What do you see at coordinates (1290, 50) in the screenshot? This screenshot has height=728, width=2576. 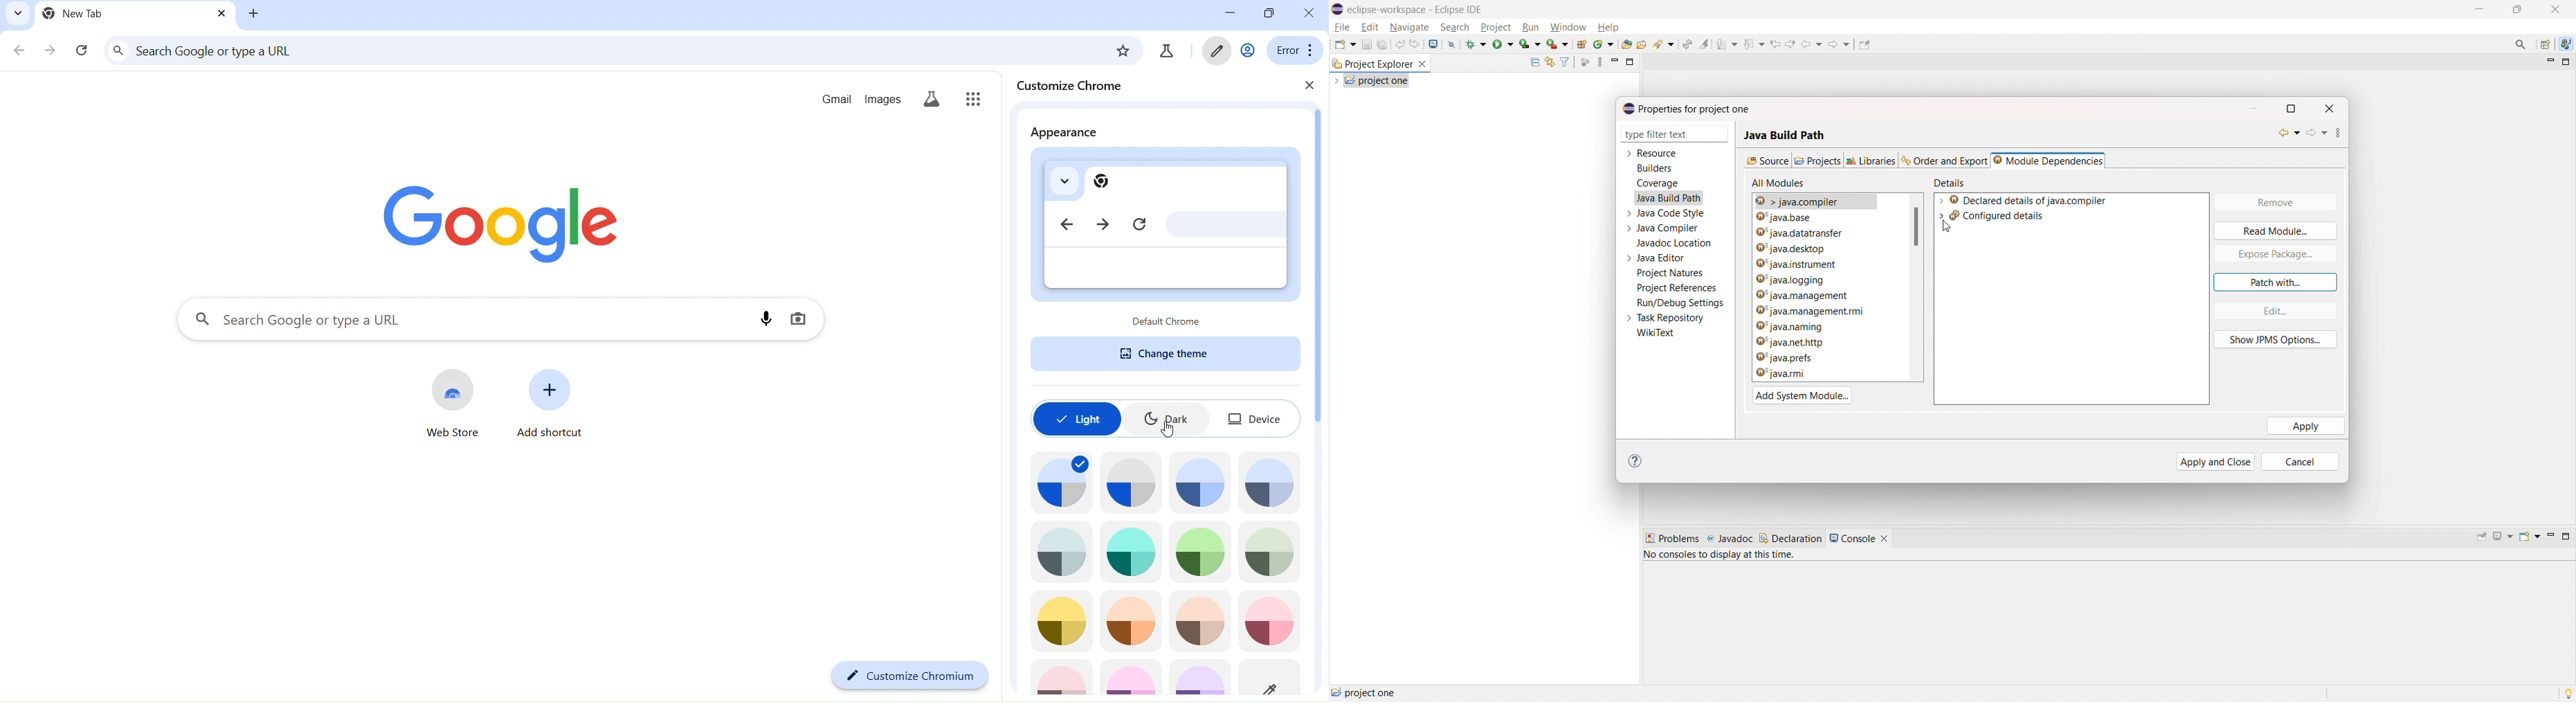 I see `menu` at bounding box center [1290, 50].